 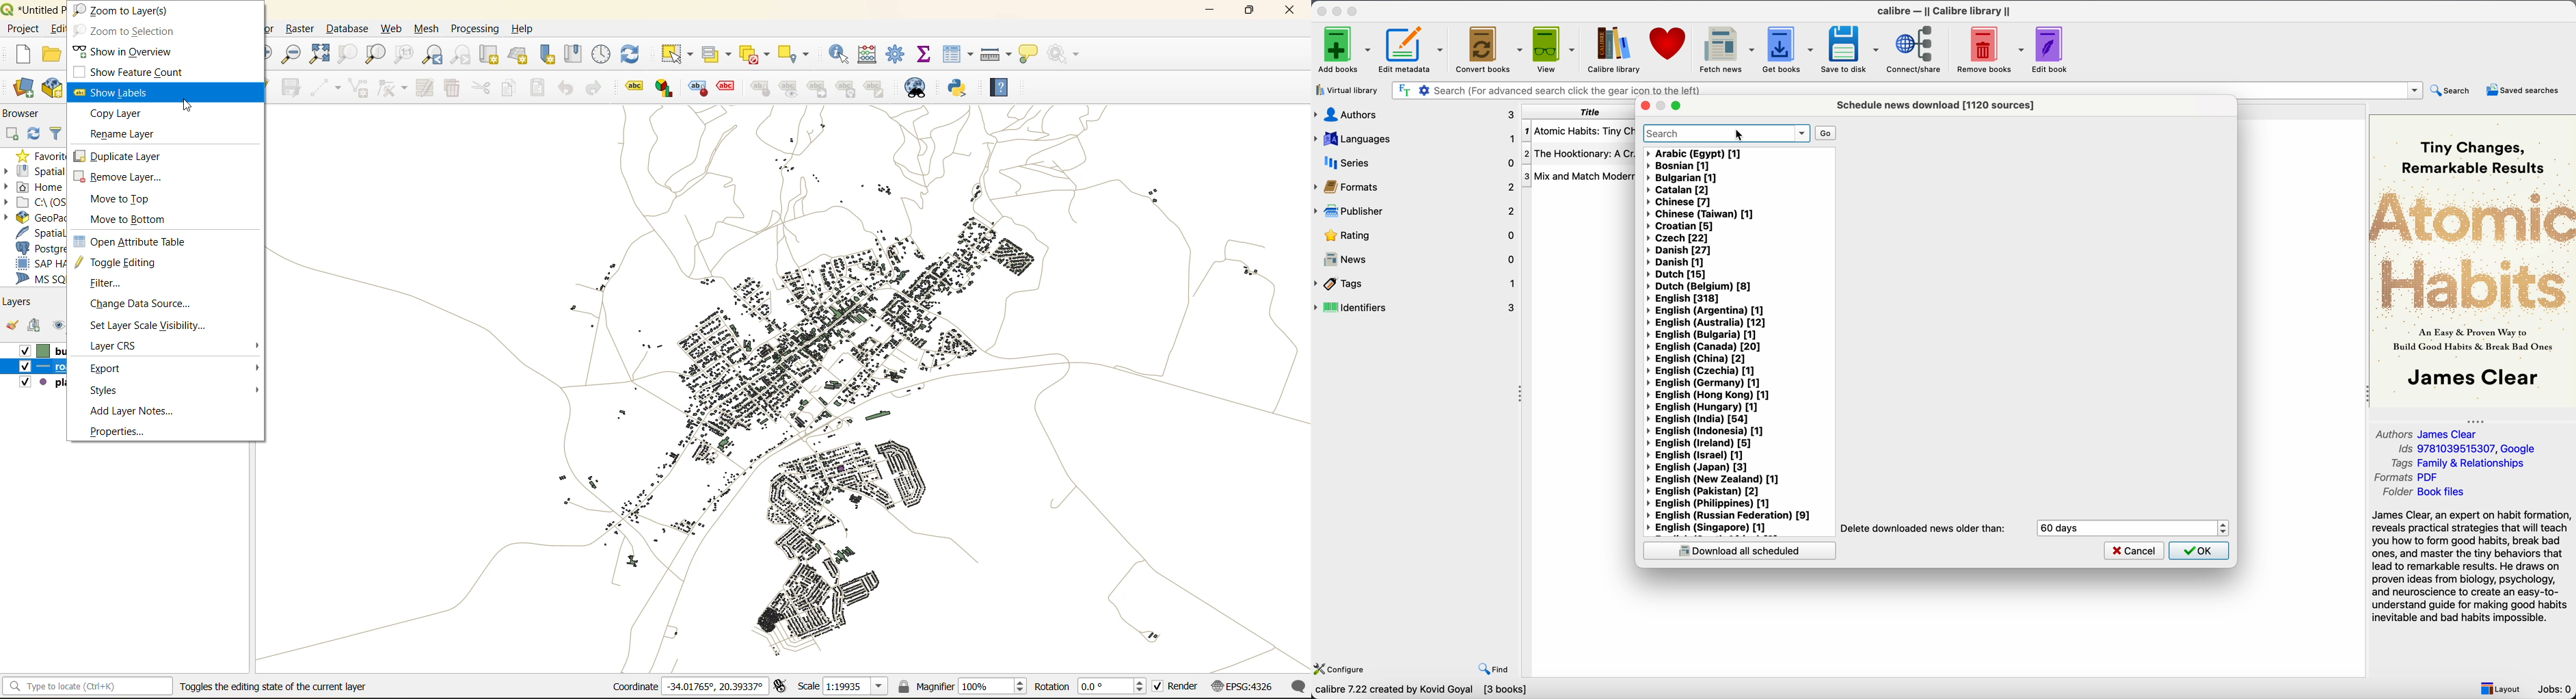 What do you see at coordinates (2199, 551) in the screenshot?
I see `OK` at bounding box center [2199, 551].